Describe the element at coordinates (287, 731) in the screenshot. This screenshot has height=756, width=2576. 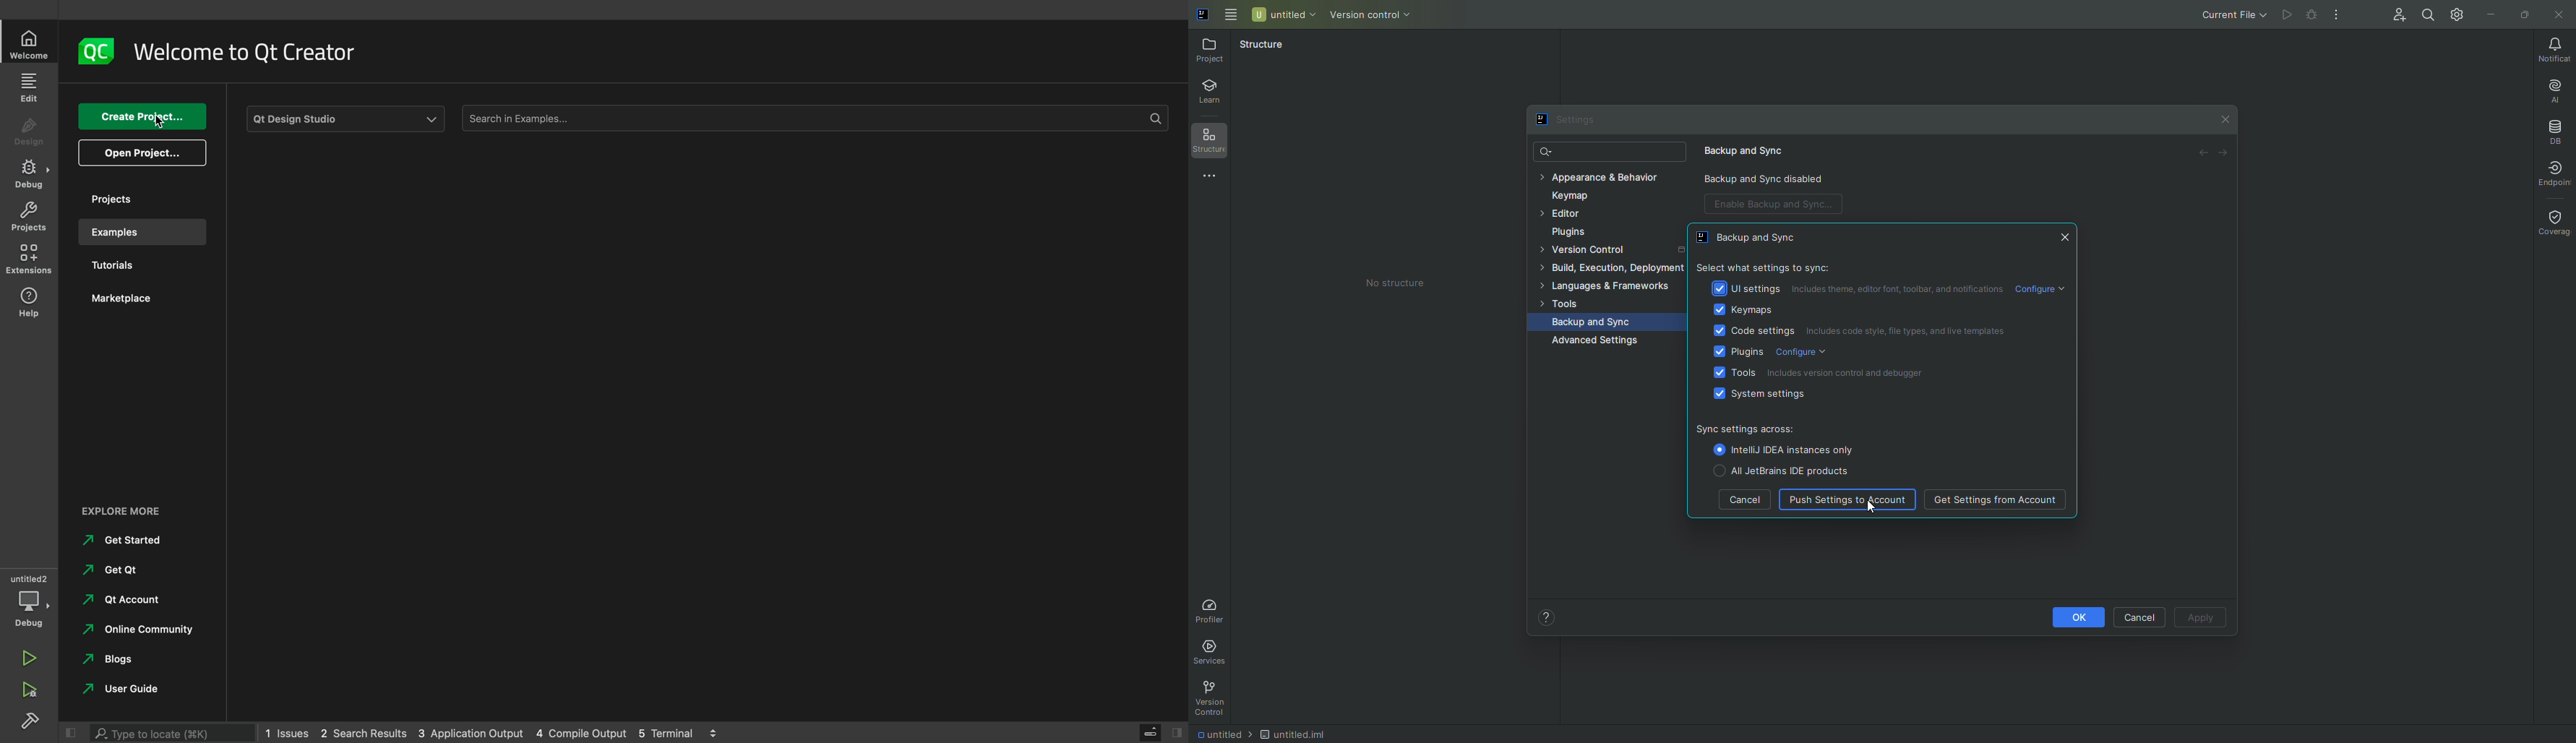
I see `1 issues` at that location.